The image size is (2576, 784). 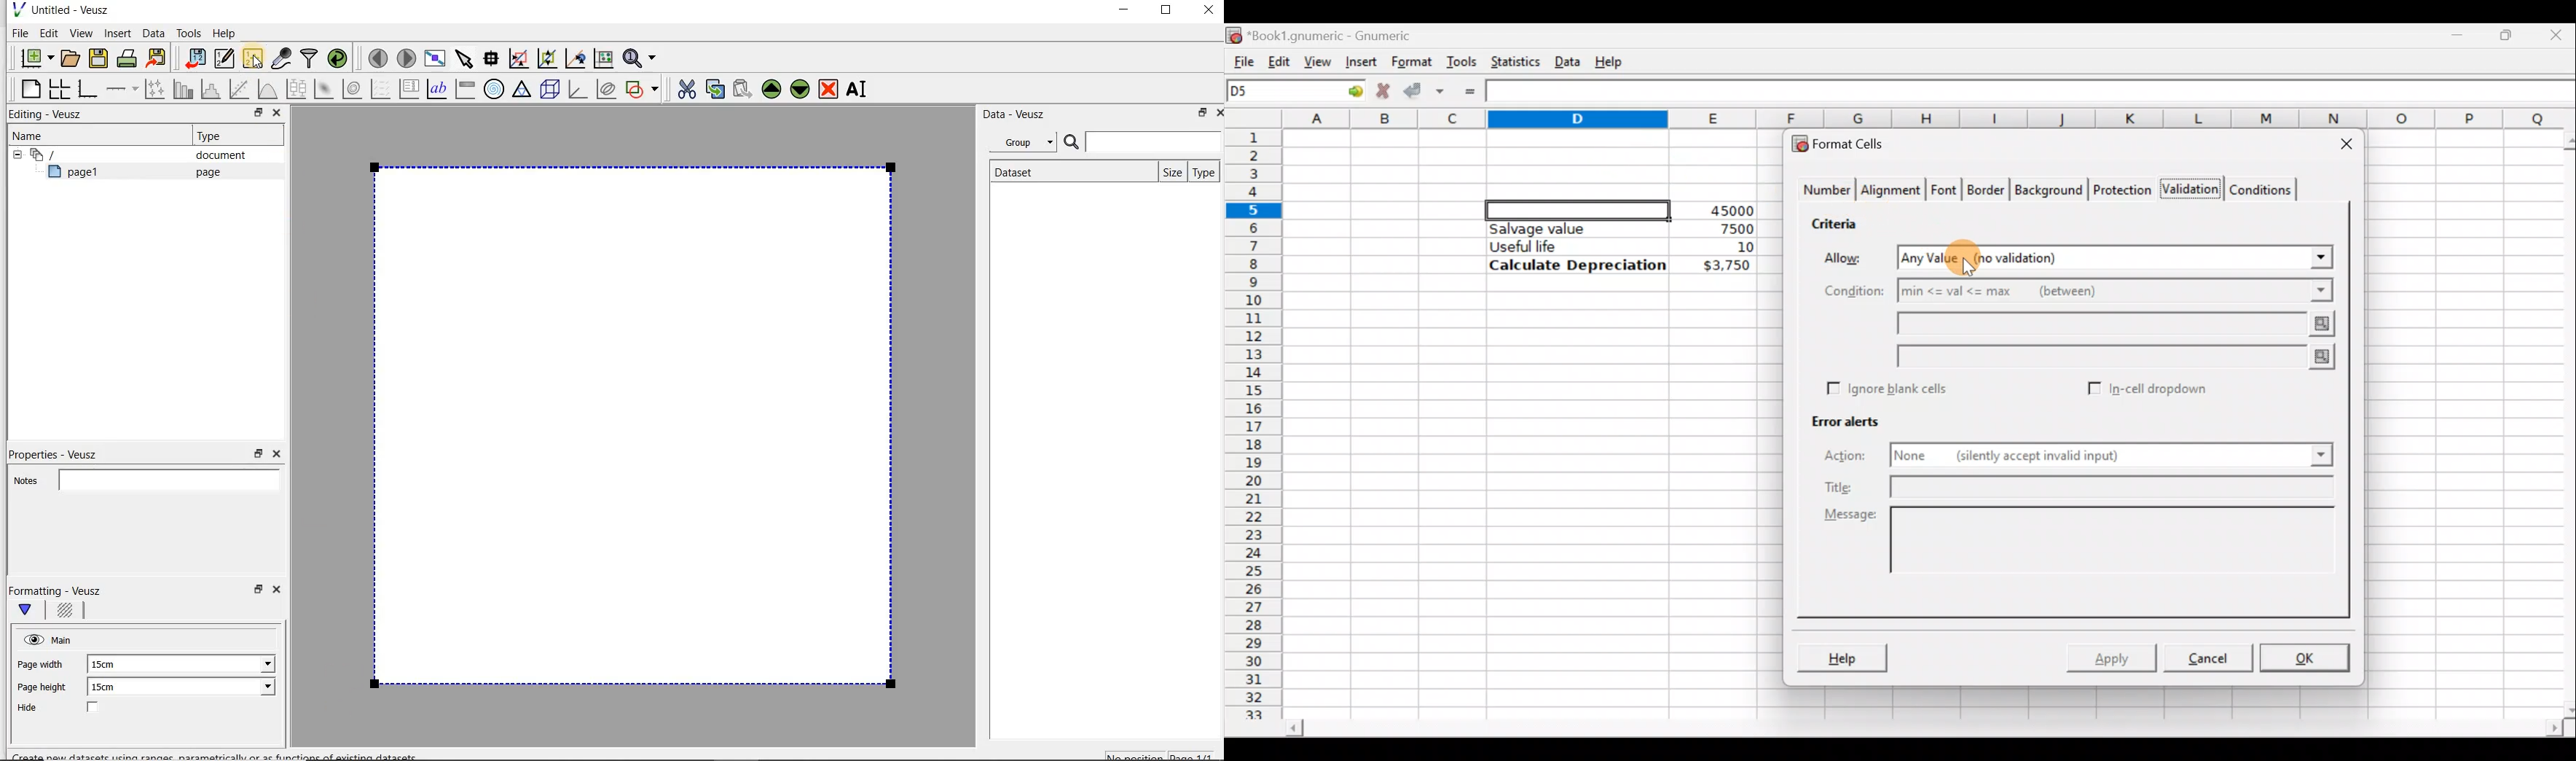 I want to click on Salvage value, so click(x=1565, y=228).